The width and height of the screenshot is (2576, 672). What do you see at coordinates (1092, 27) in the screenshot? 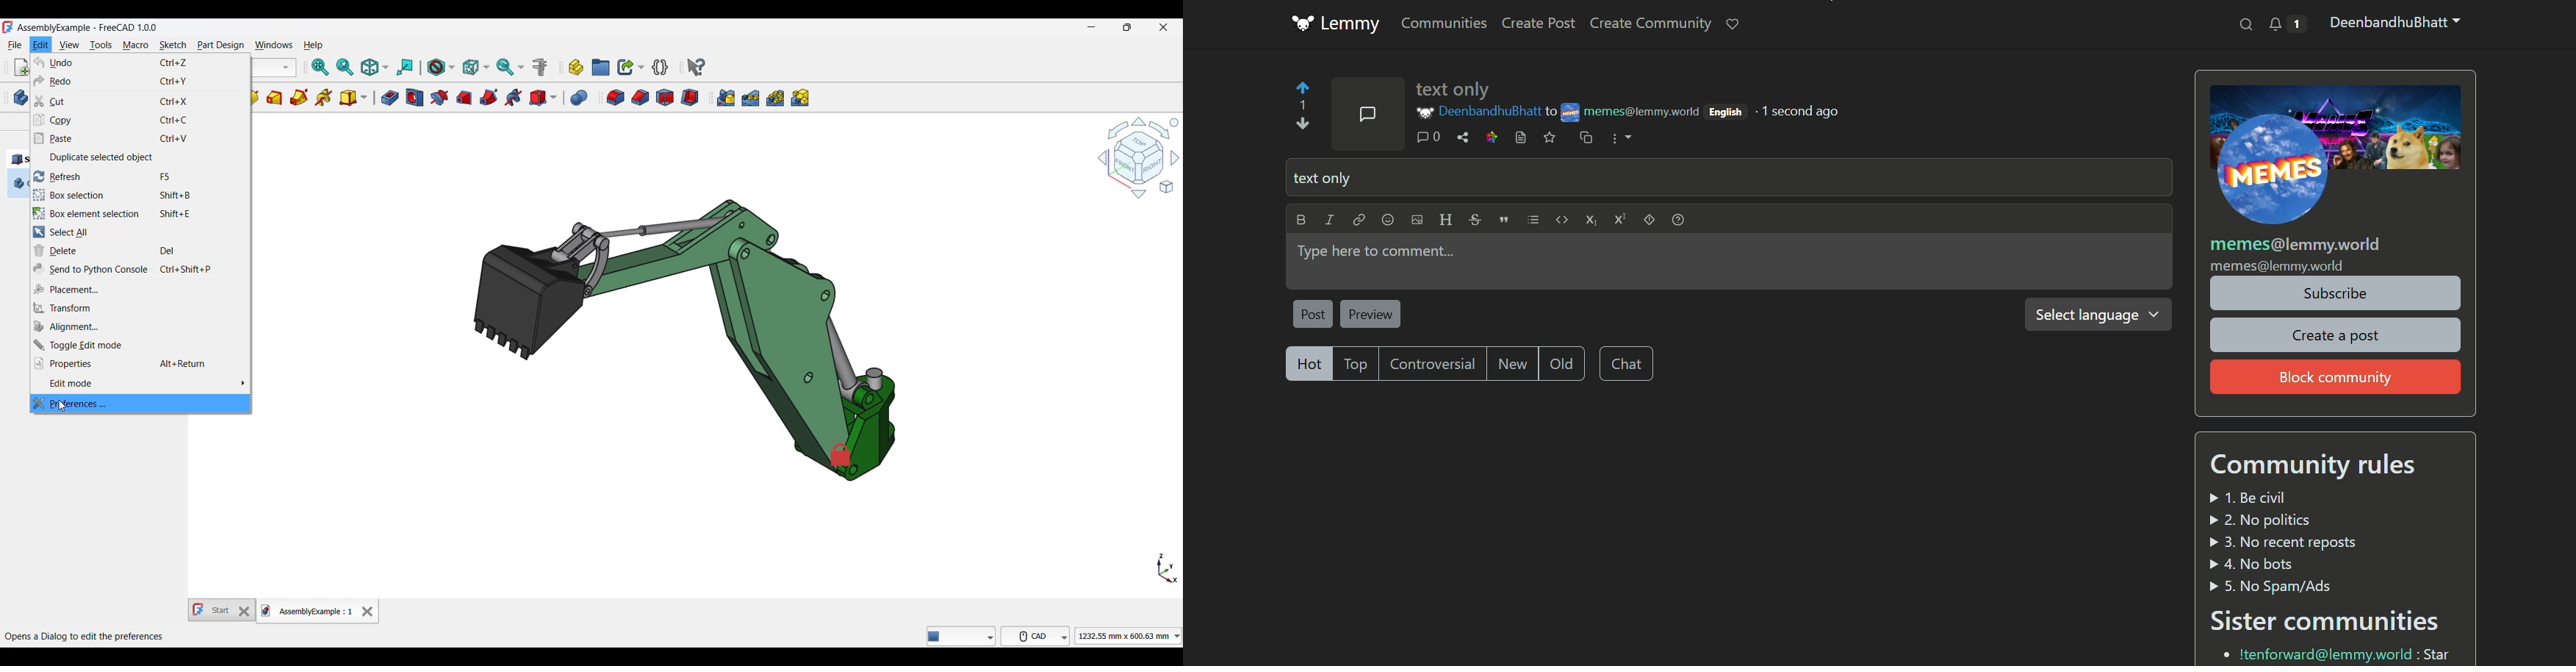
I see `Minimize` at bounding box center [1092, 27].